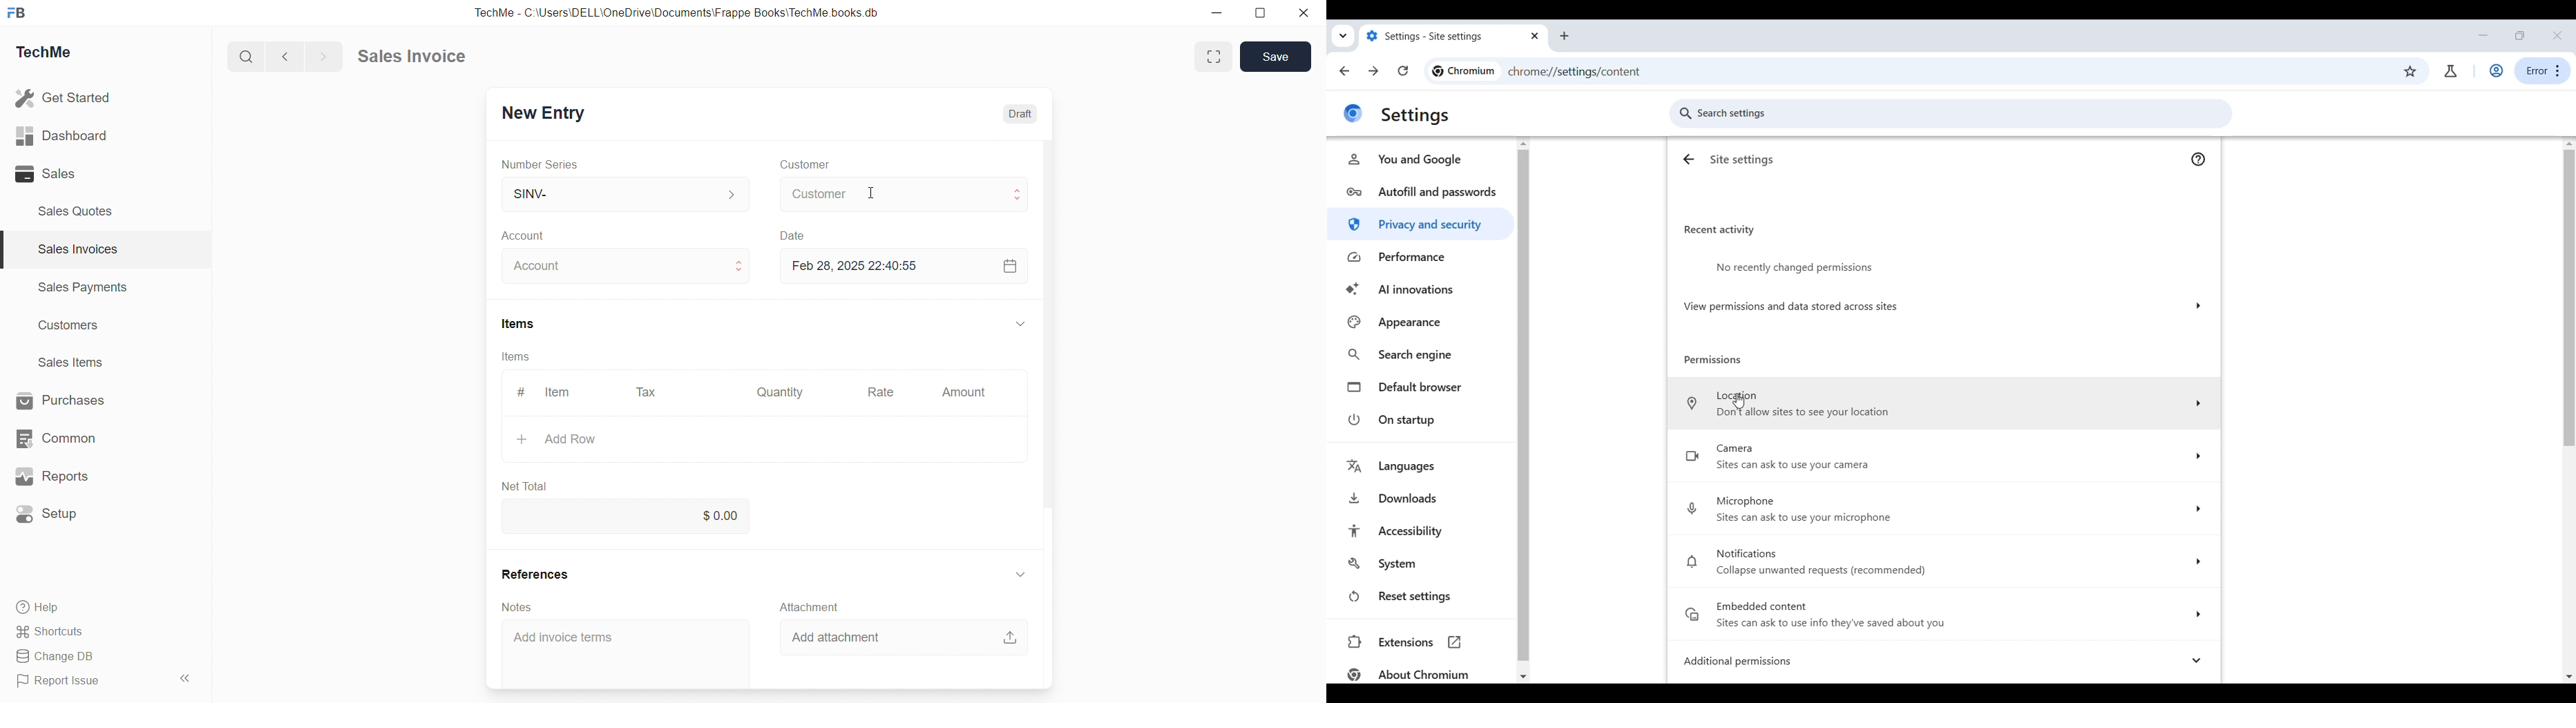 The height and width of the screenshot is (728, 2576). What do you see at coordinates (964, 392) in the screenshot?
I see `Amount` at bounding box center [964, 392].